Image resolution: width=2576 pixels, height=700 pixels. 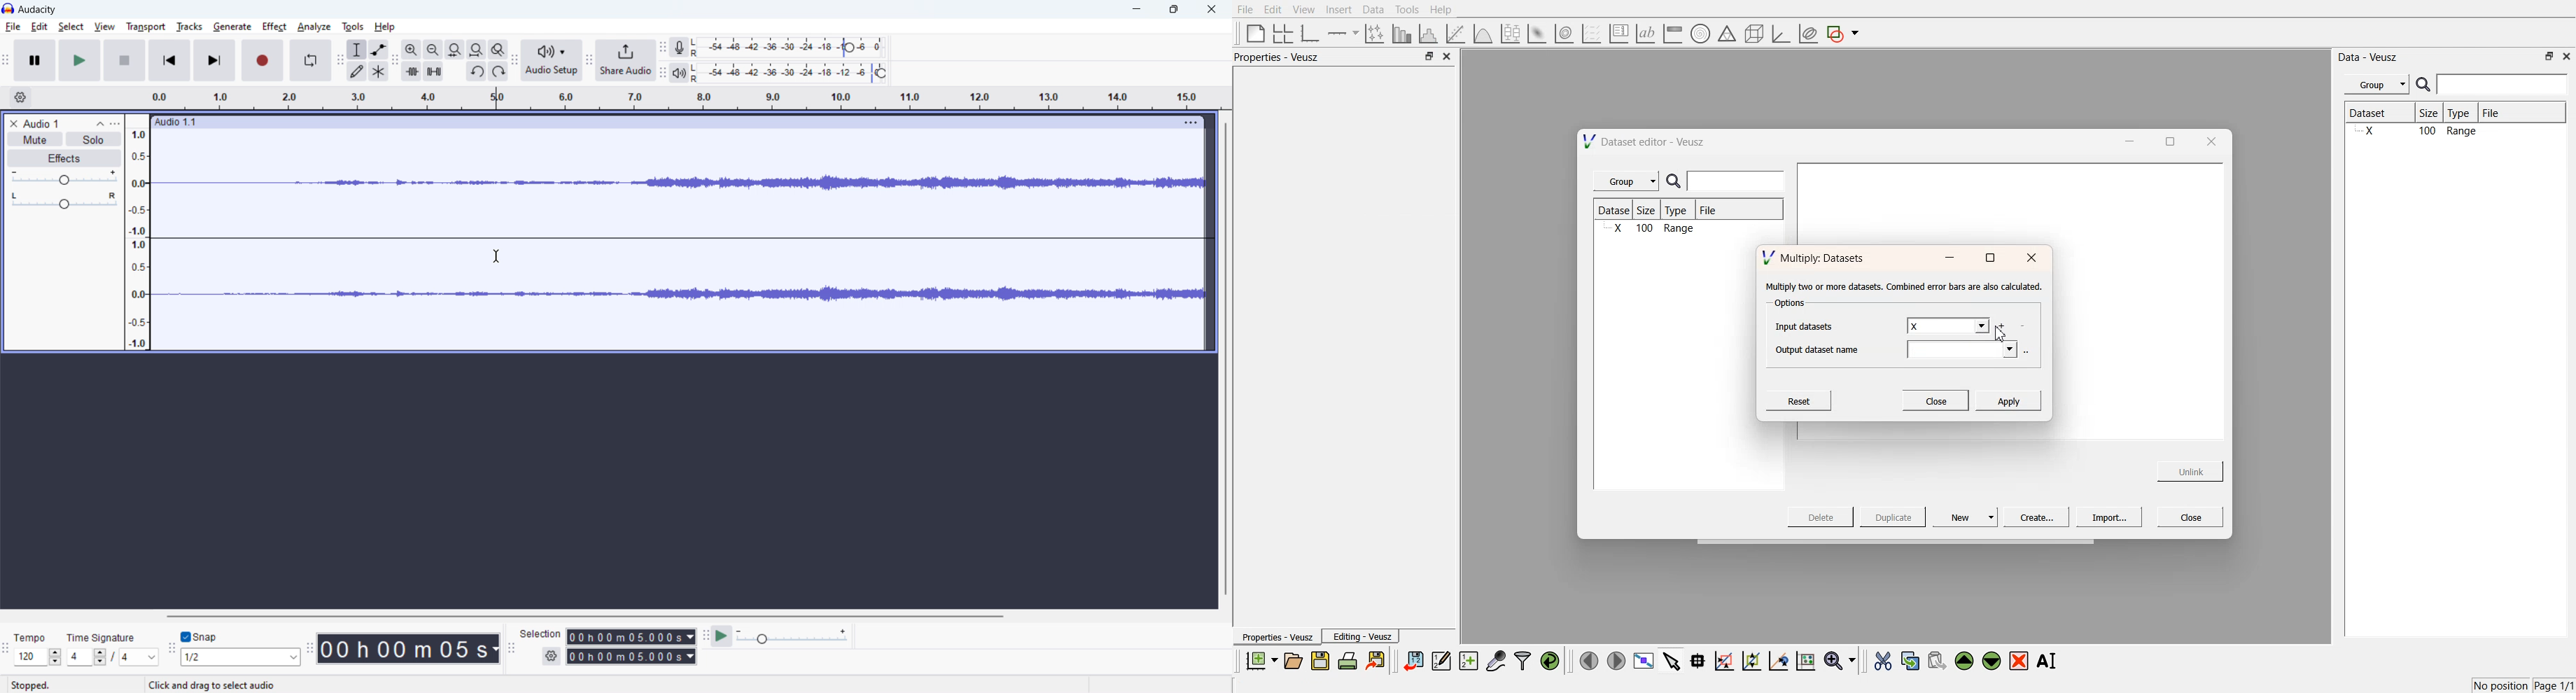 I want to click on draw a rectangle on zoom graph axes, so click(x=1723, y=659).